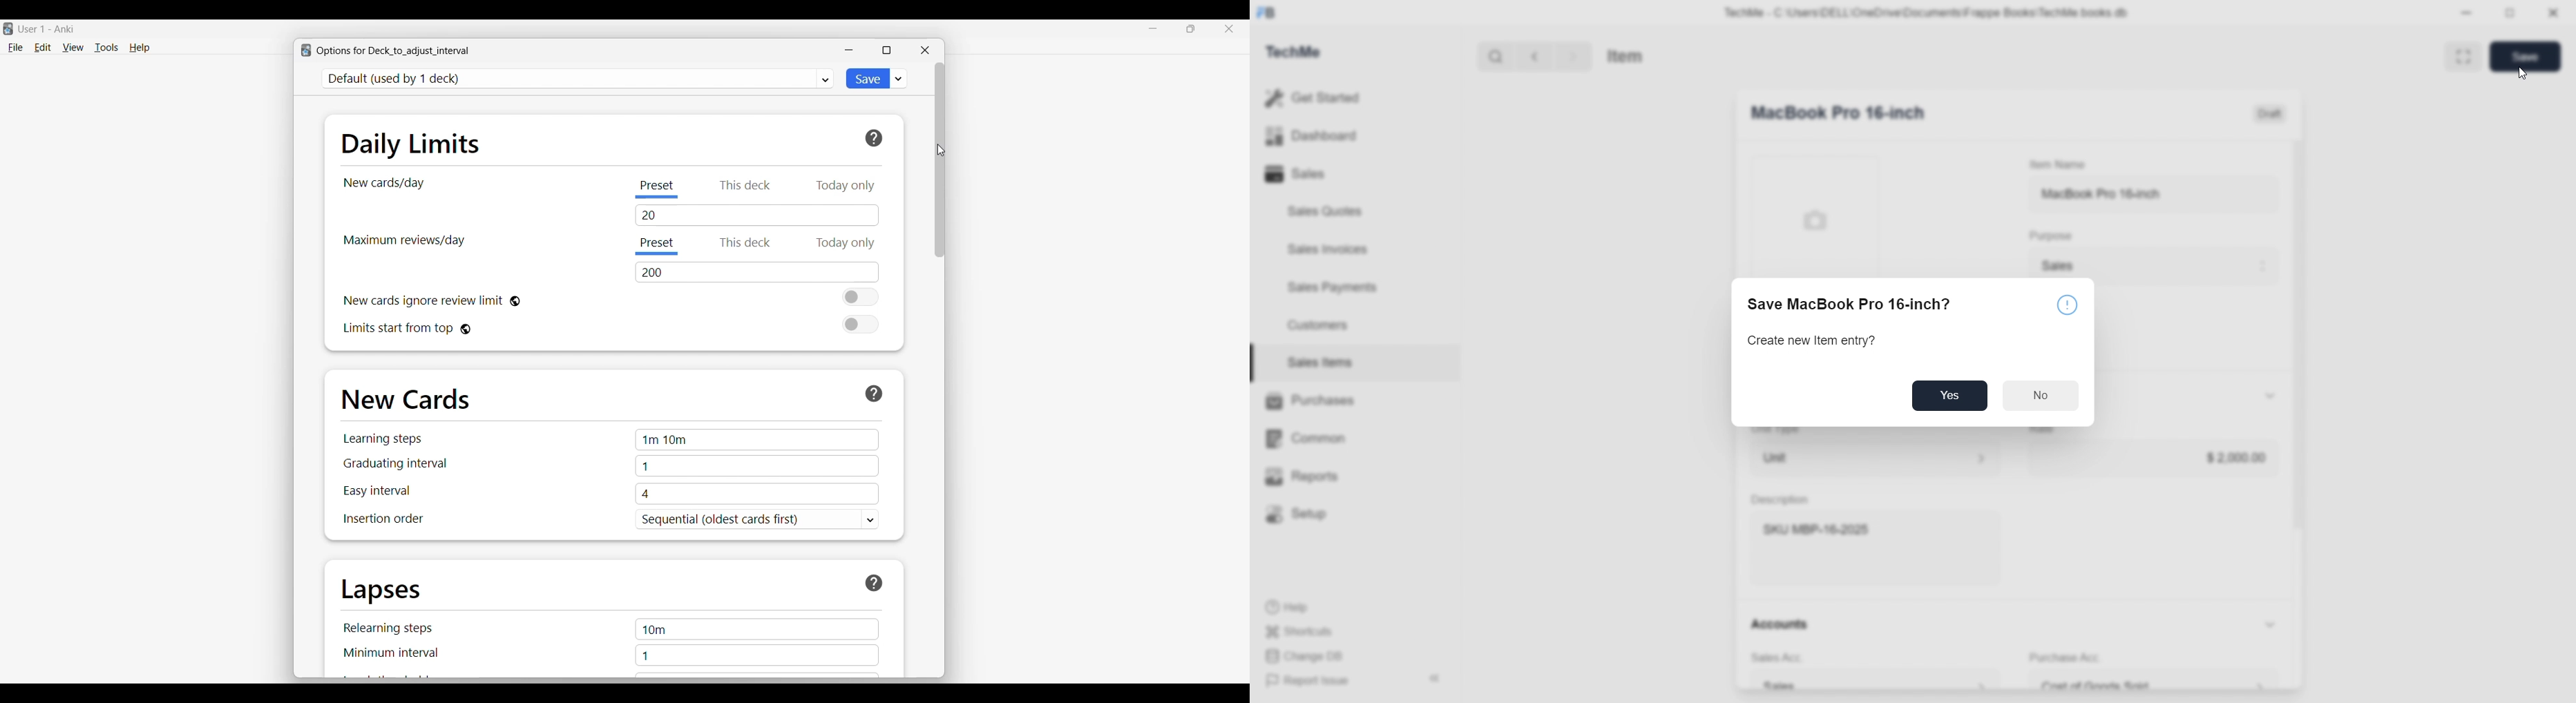  What do you see at coordinates (466, 329) in the screenshot?
I see `Affects the entire collection` at bounding box center [466, 329].